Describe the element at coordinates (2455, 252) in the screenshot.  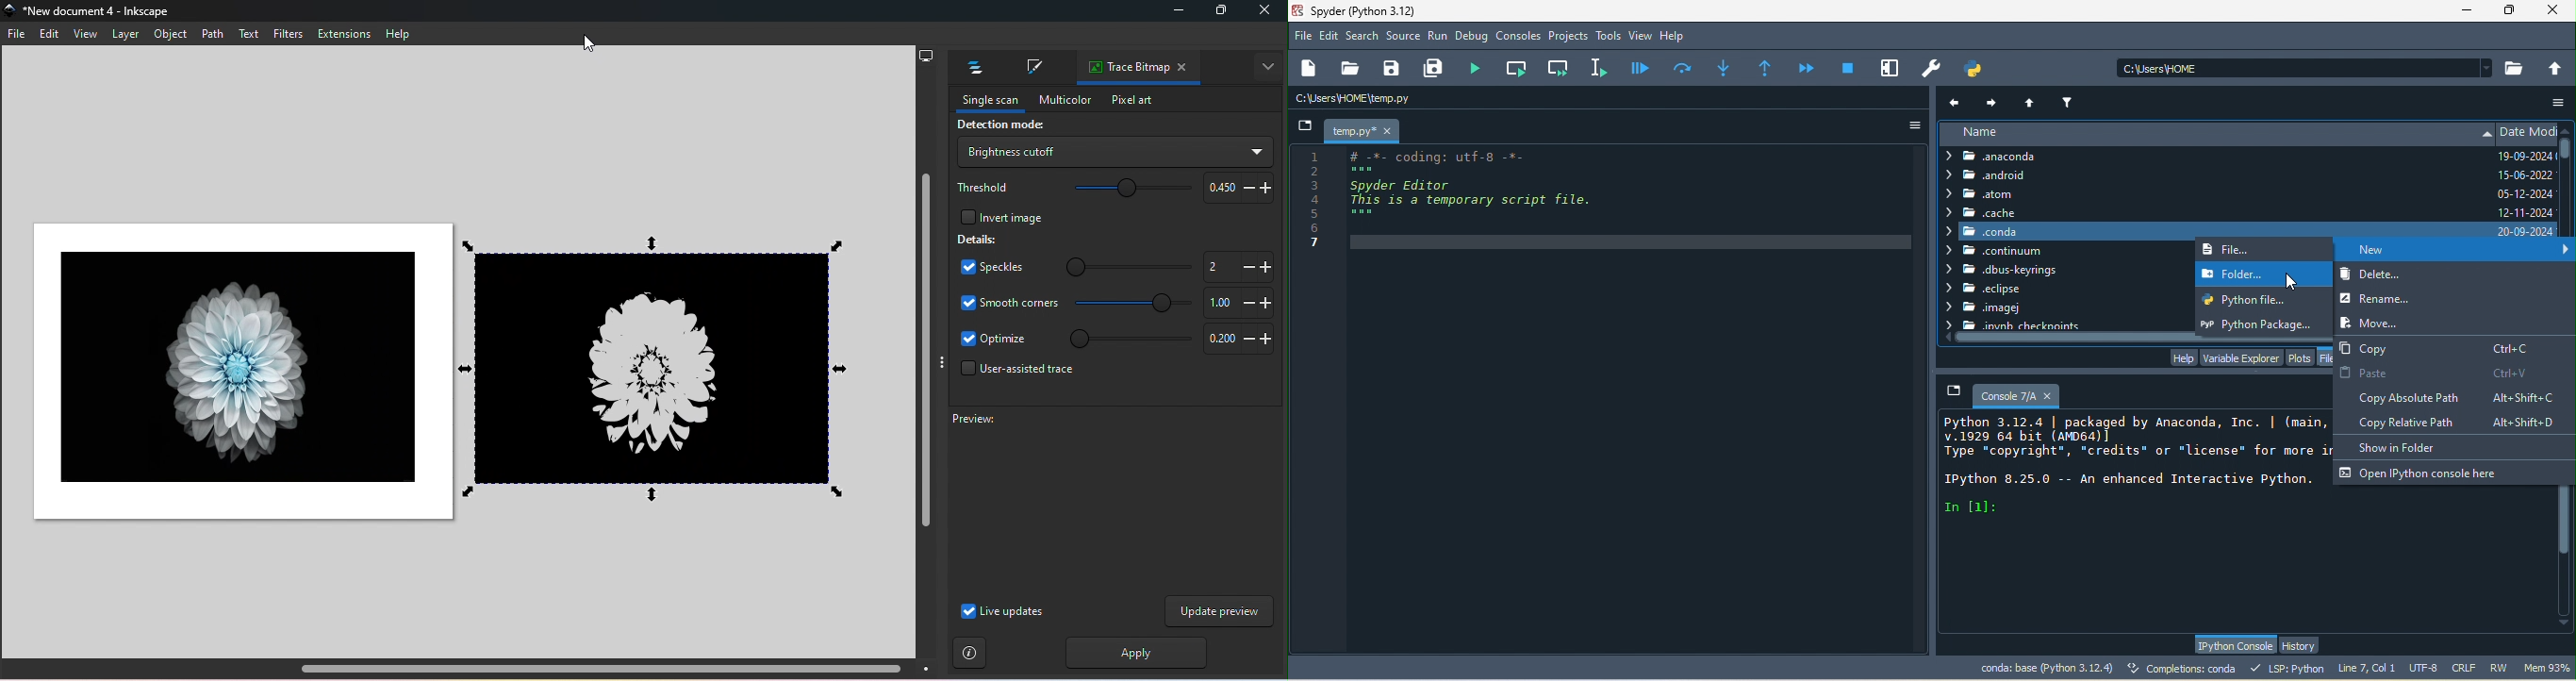
I see `new` at that location.